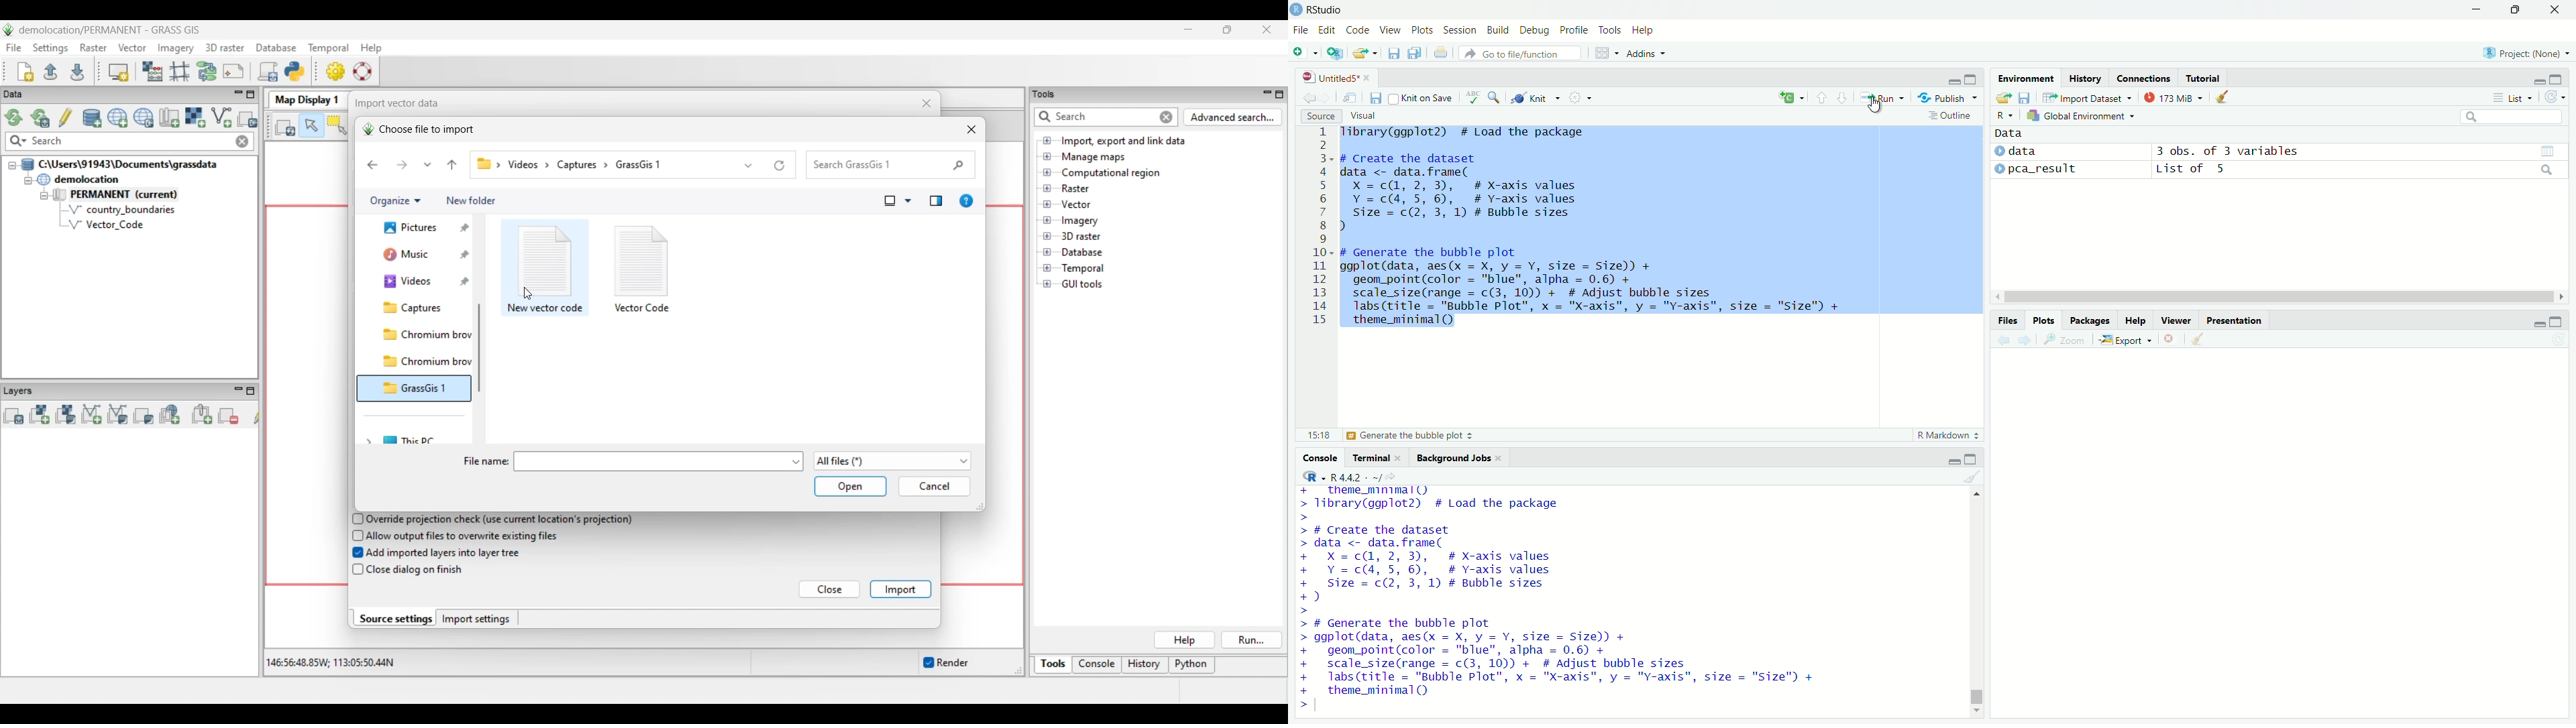  What do you see at coordinates (1417, 52) in the screenshot?
I see `save all documents` at bounding box center [1417, 52].